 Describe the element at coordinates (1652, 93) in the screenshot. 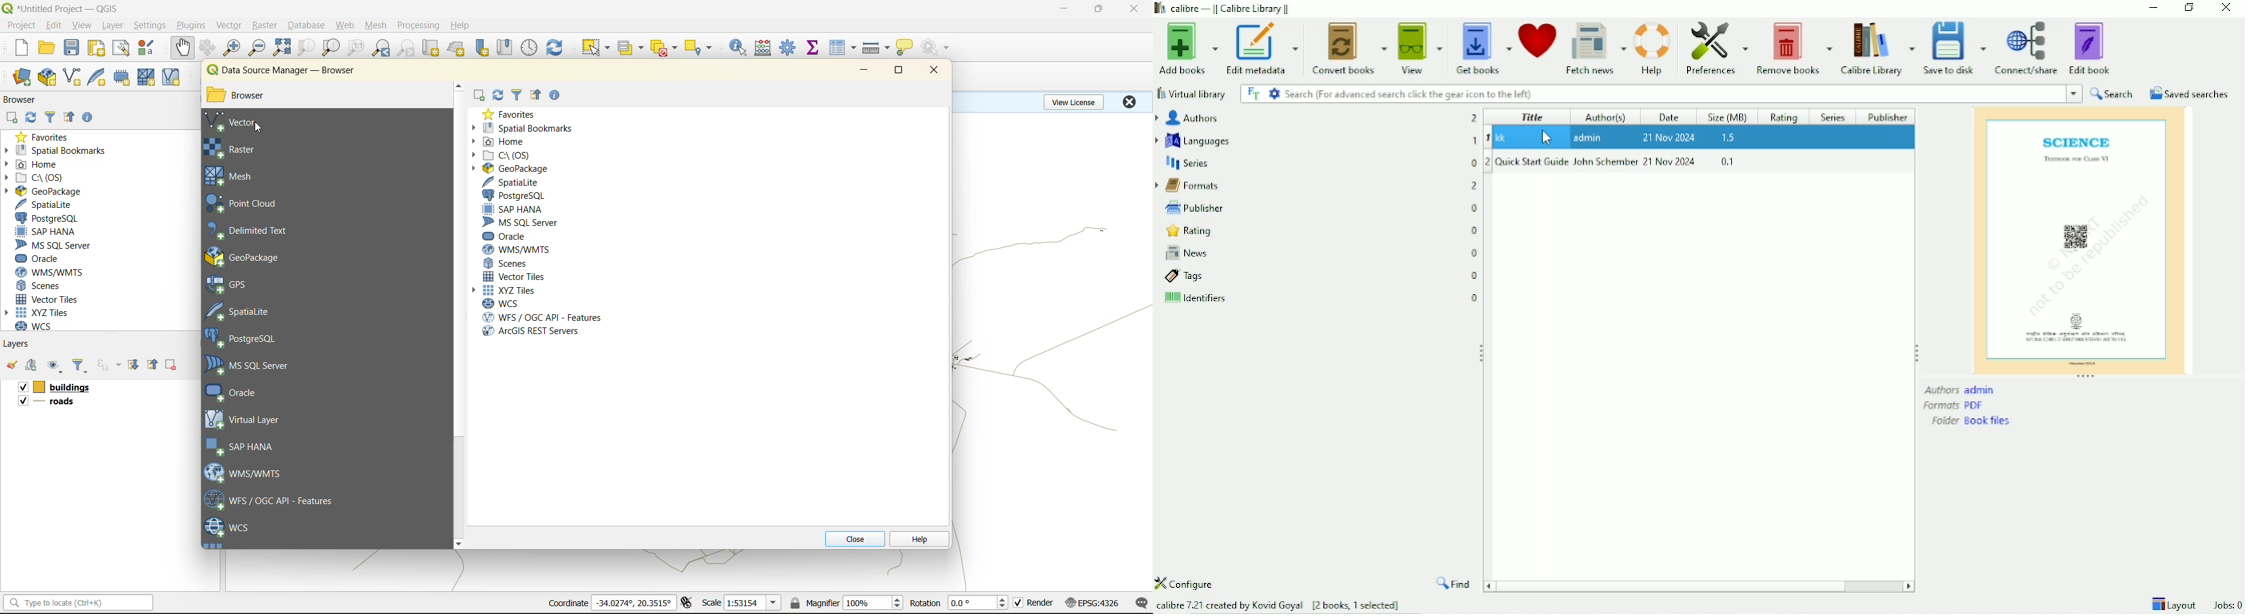

I see `Search` at that location.